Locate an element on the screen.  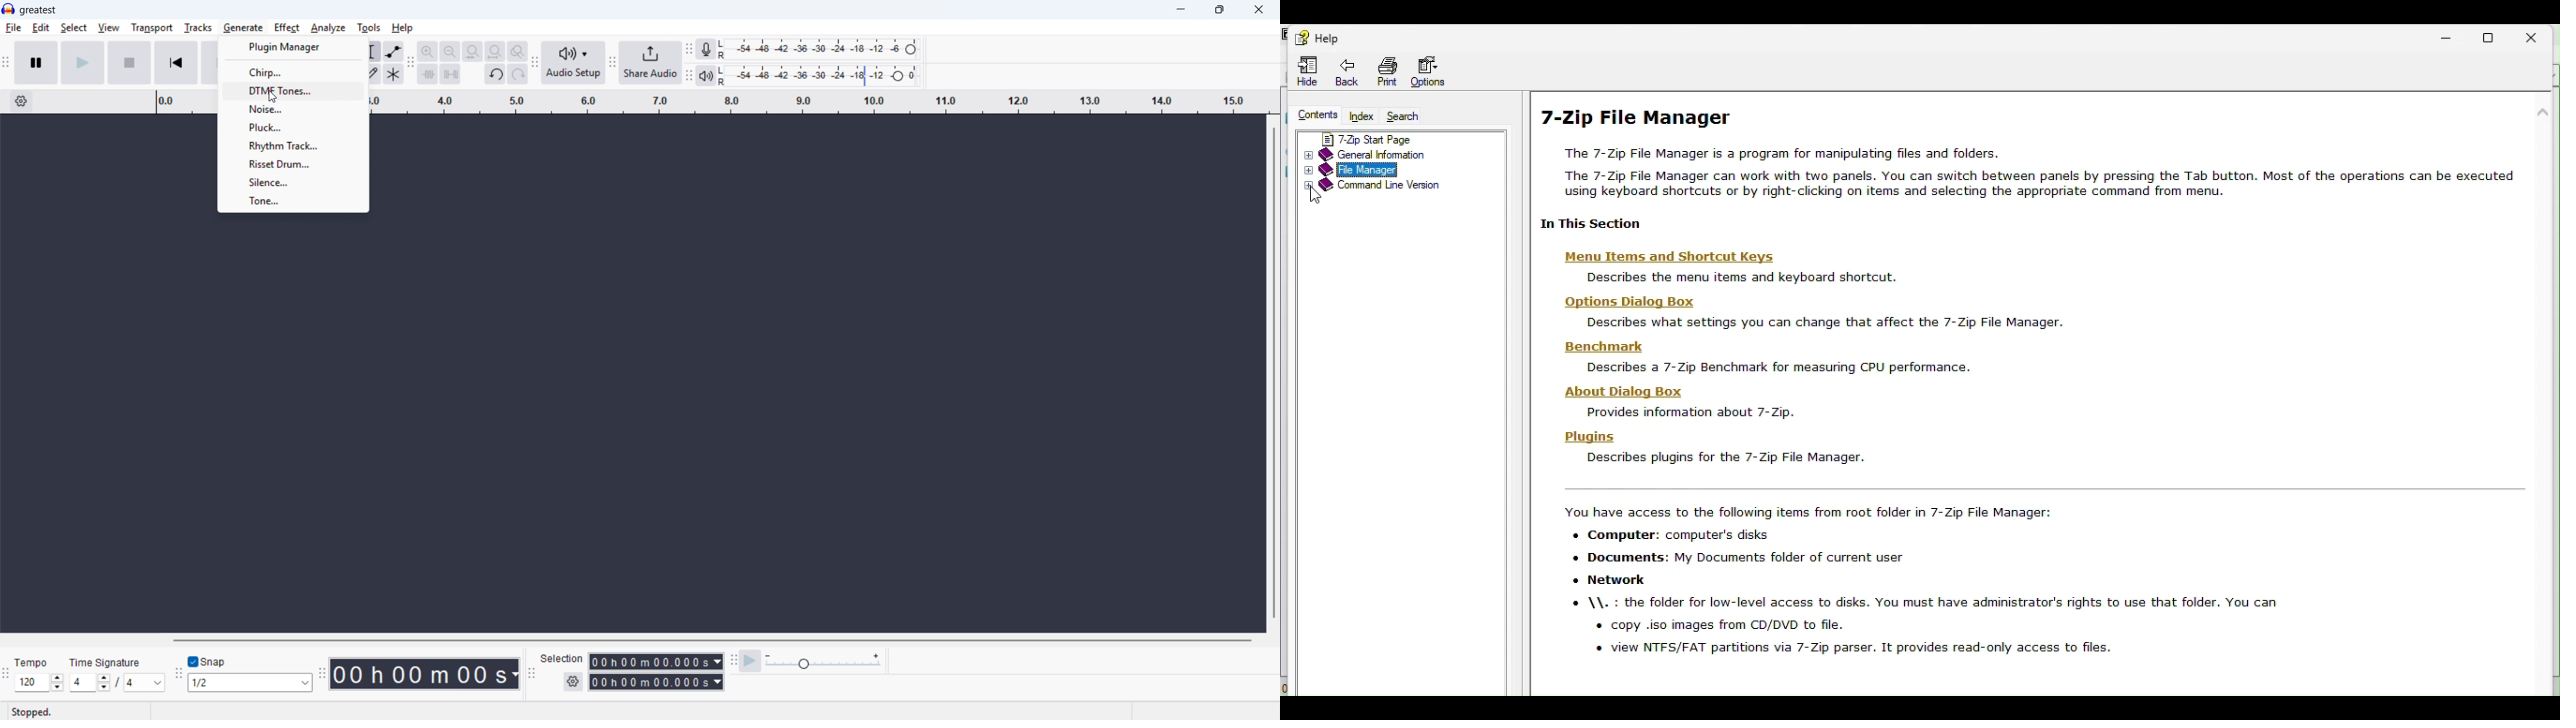
Risset drum is located at coordinates (292, 164).